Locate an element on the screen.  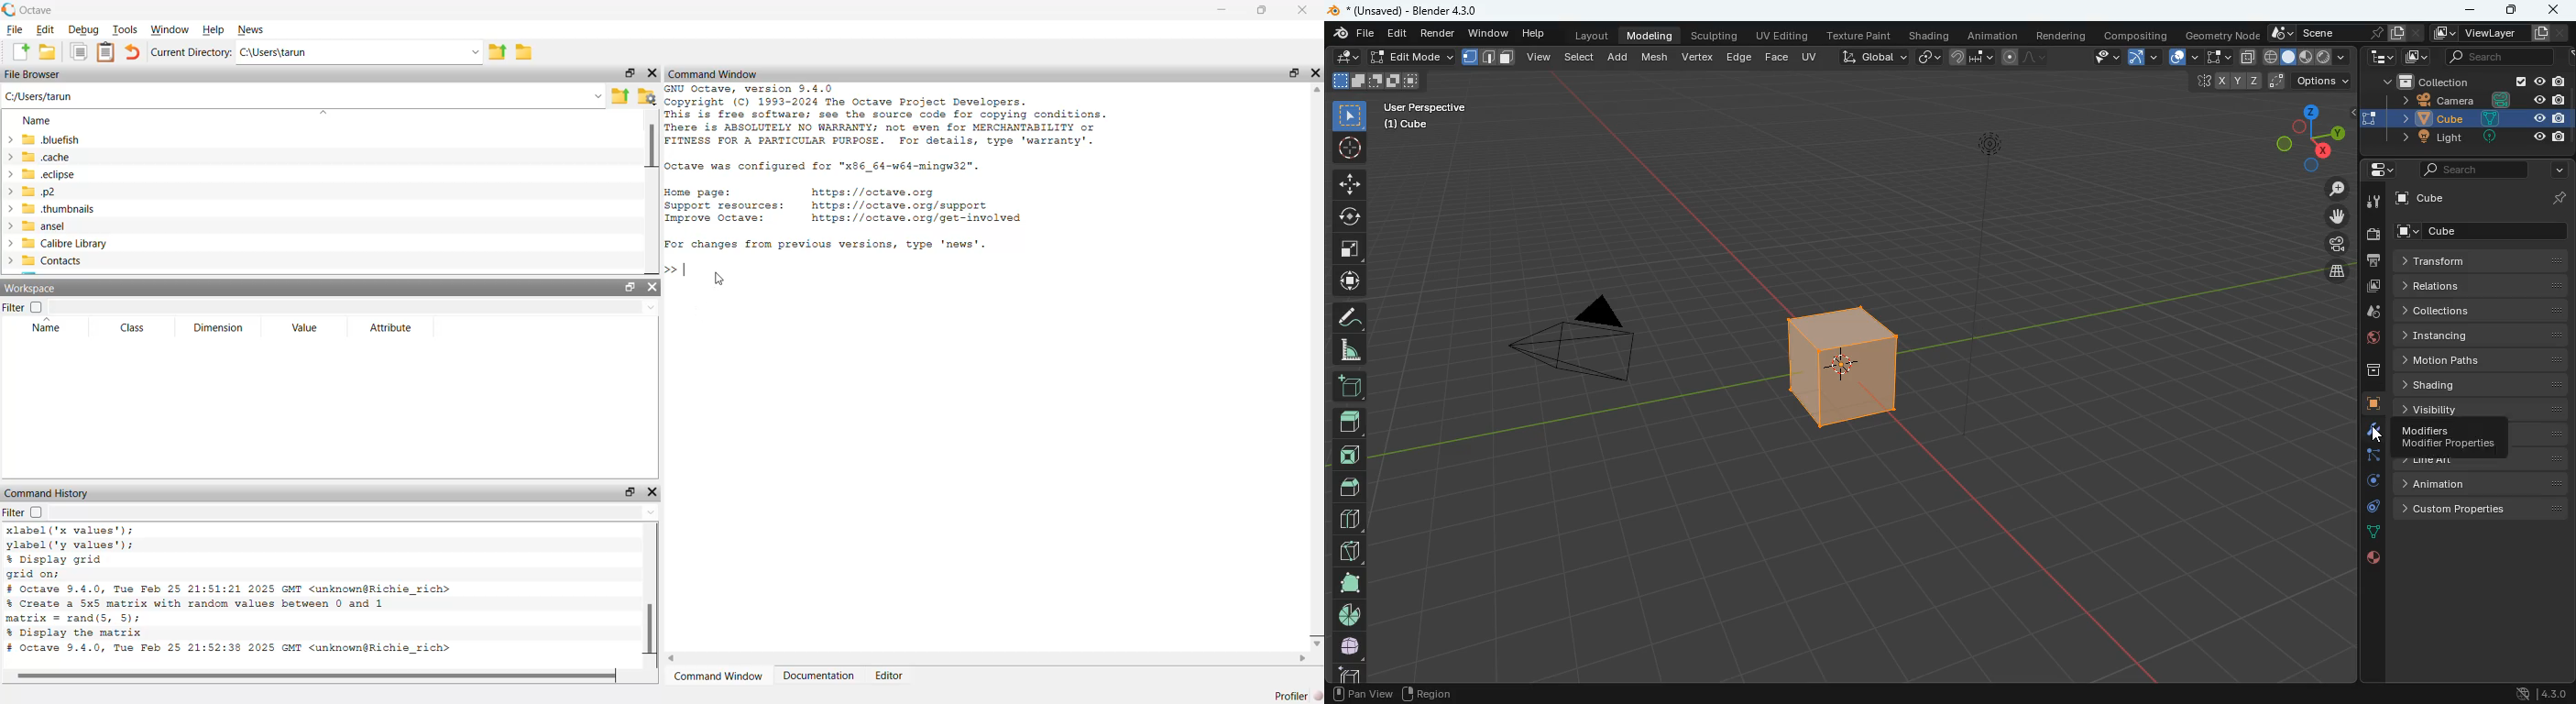
instancing is located at coordinates (2483, 336).